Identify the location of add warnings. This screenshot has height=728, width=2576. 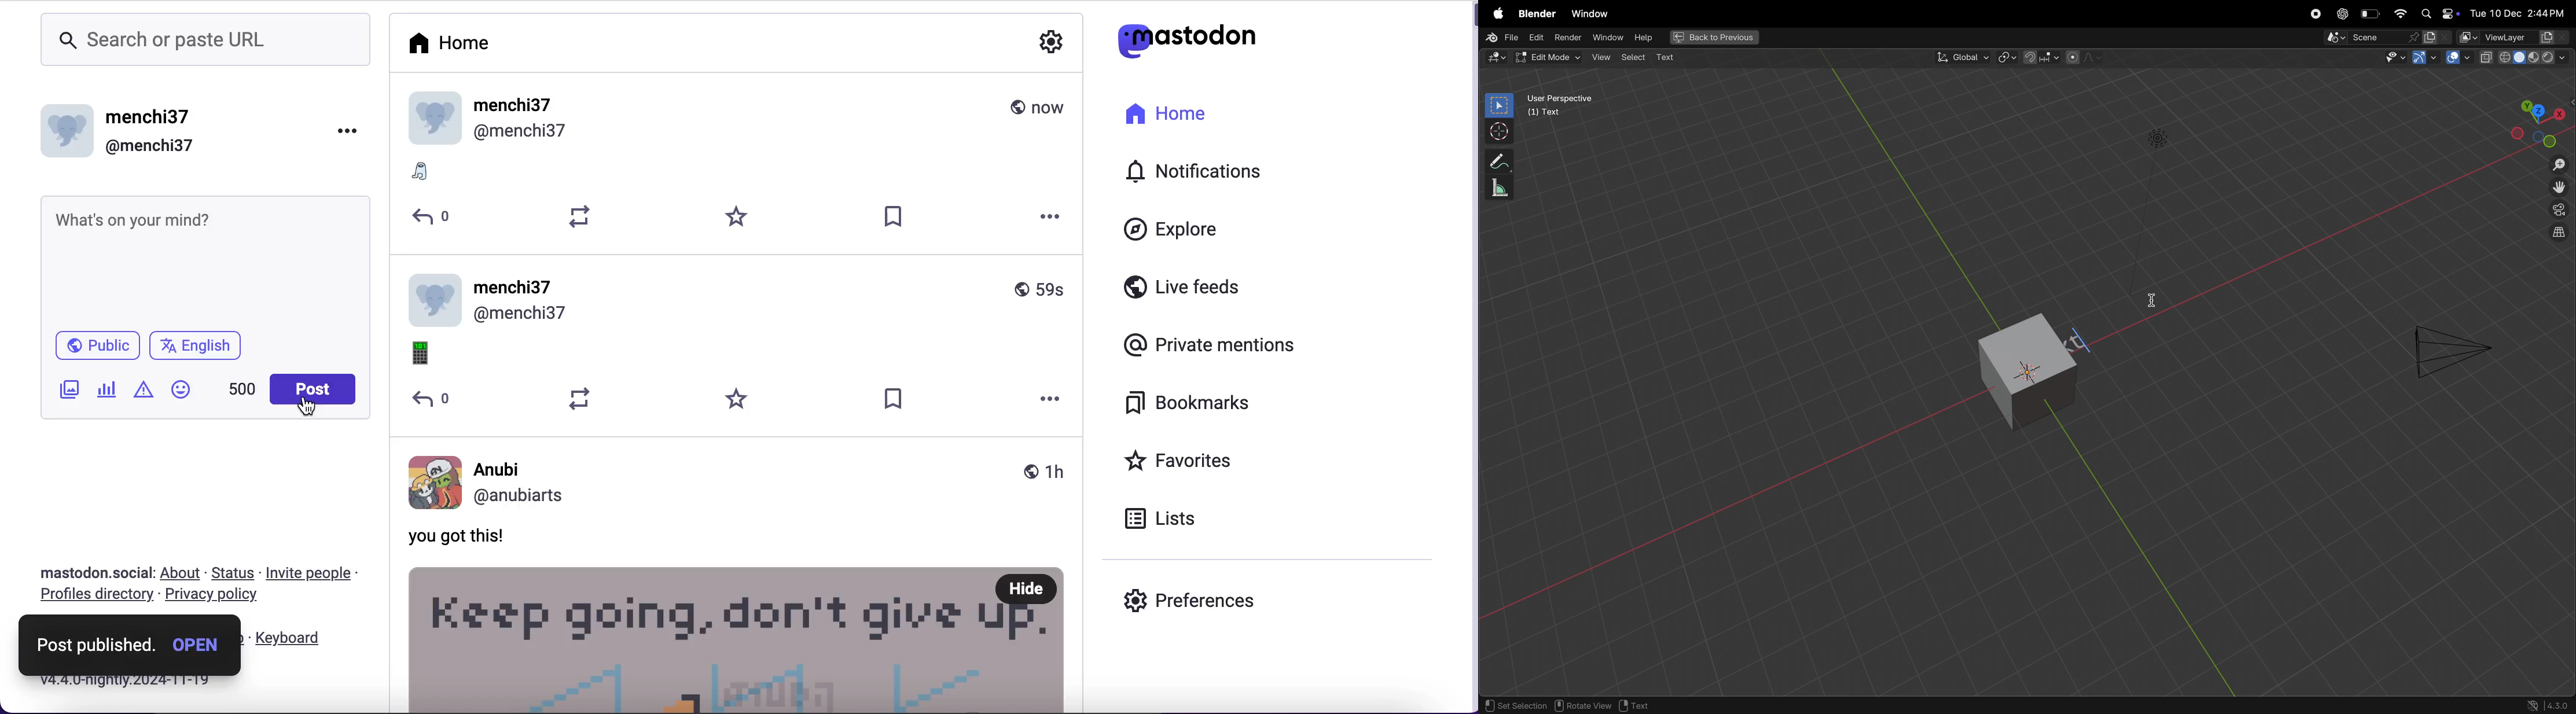
(144, 389).